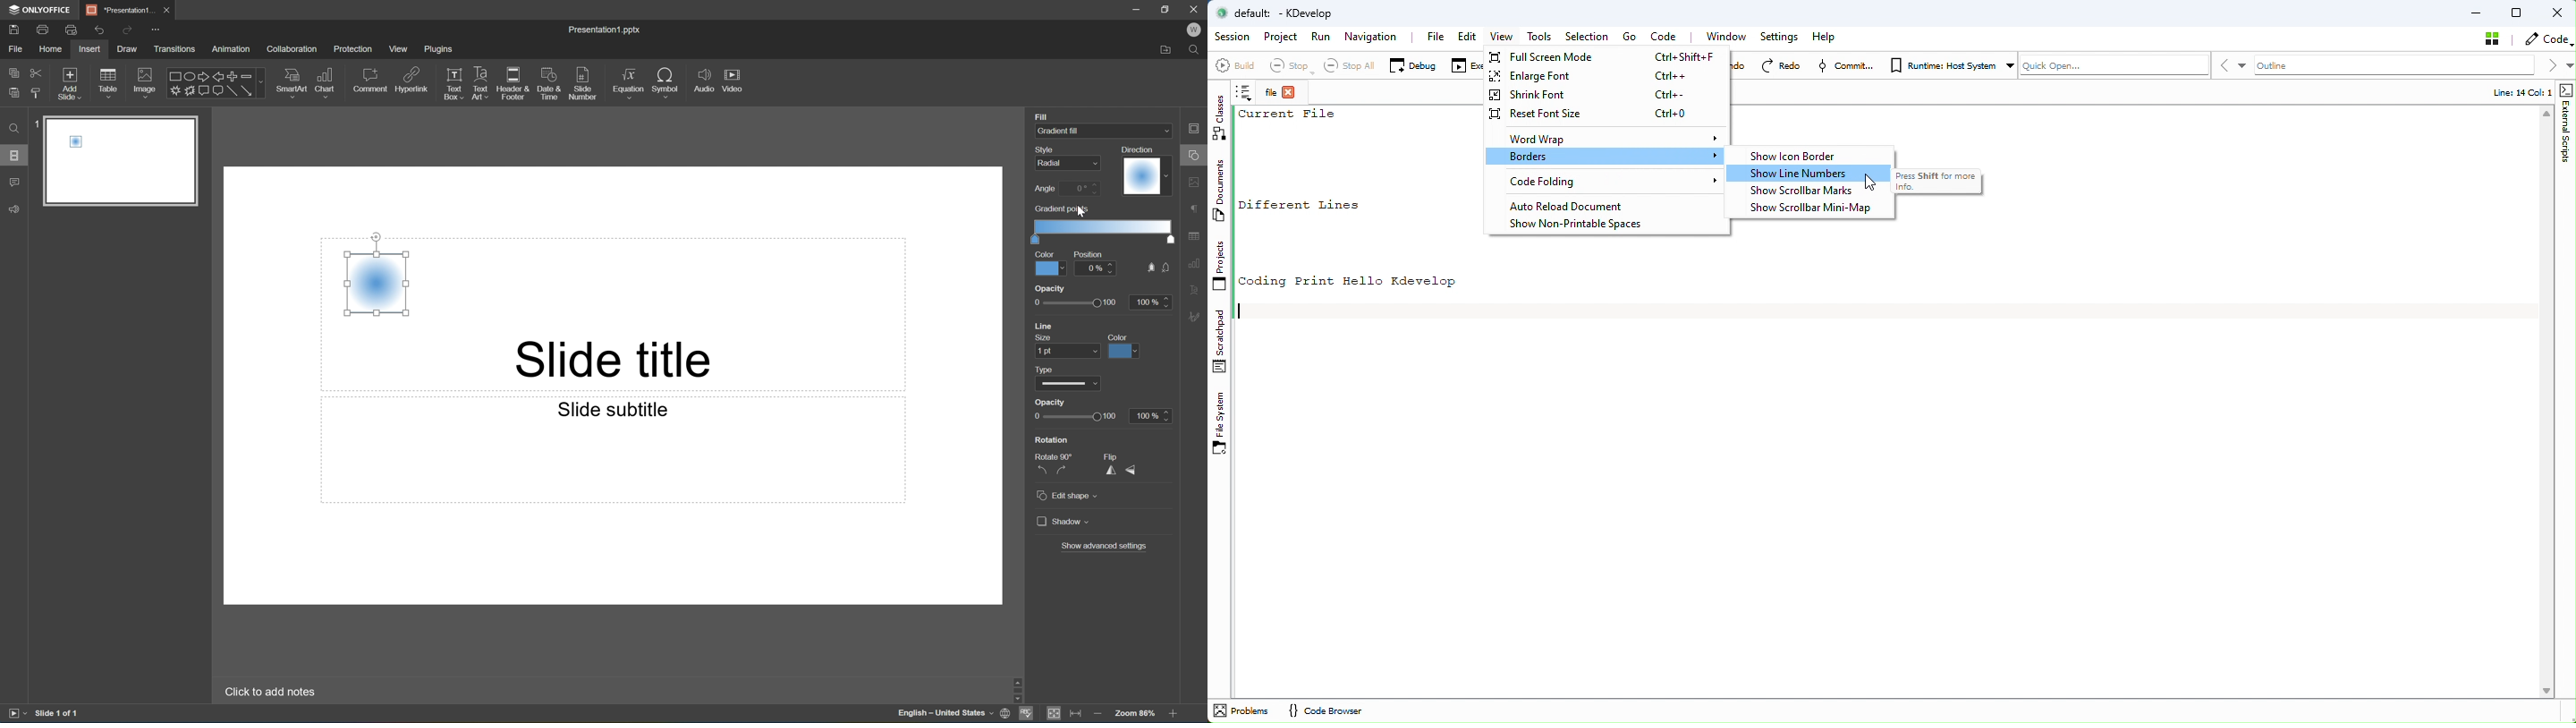 This screenshot has width=2576, height=728. Describe the element at coordinates (15, 210) in the screenshot. I see `Feedback & Support` at that location.